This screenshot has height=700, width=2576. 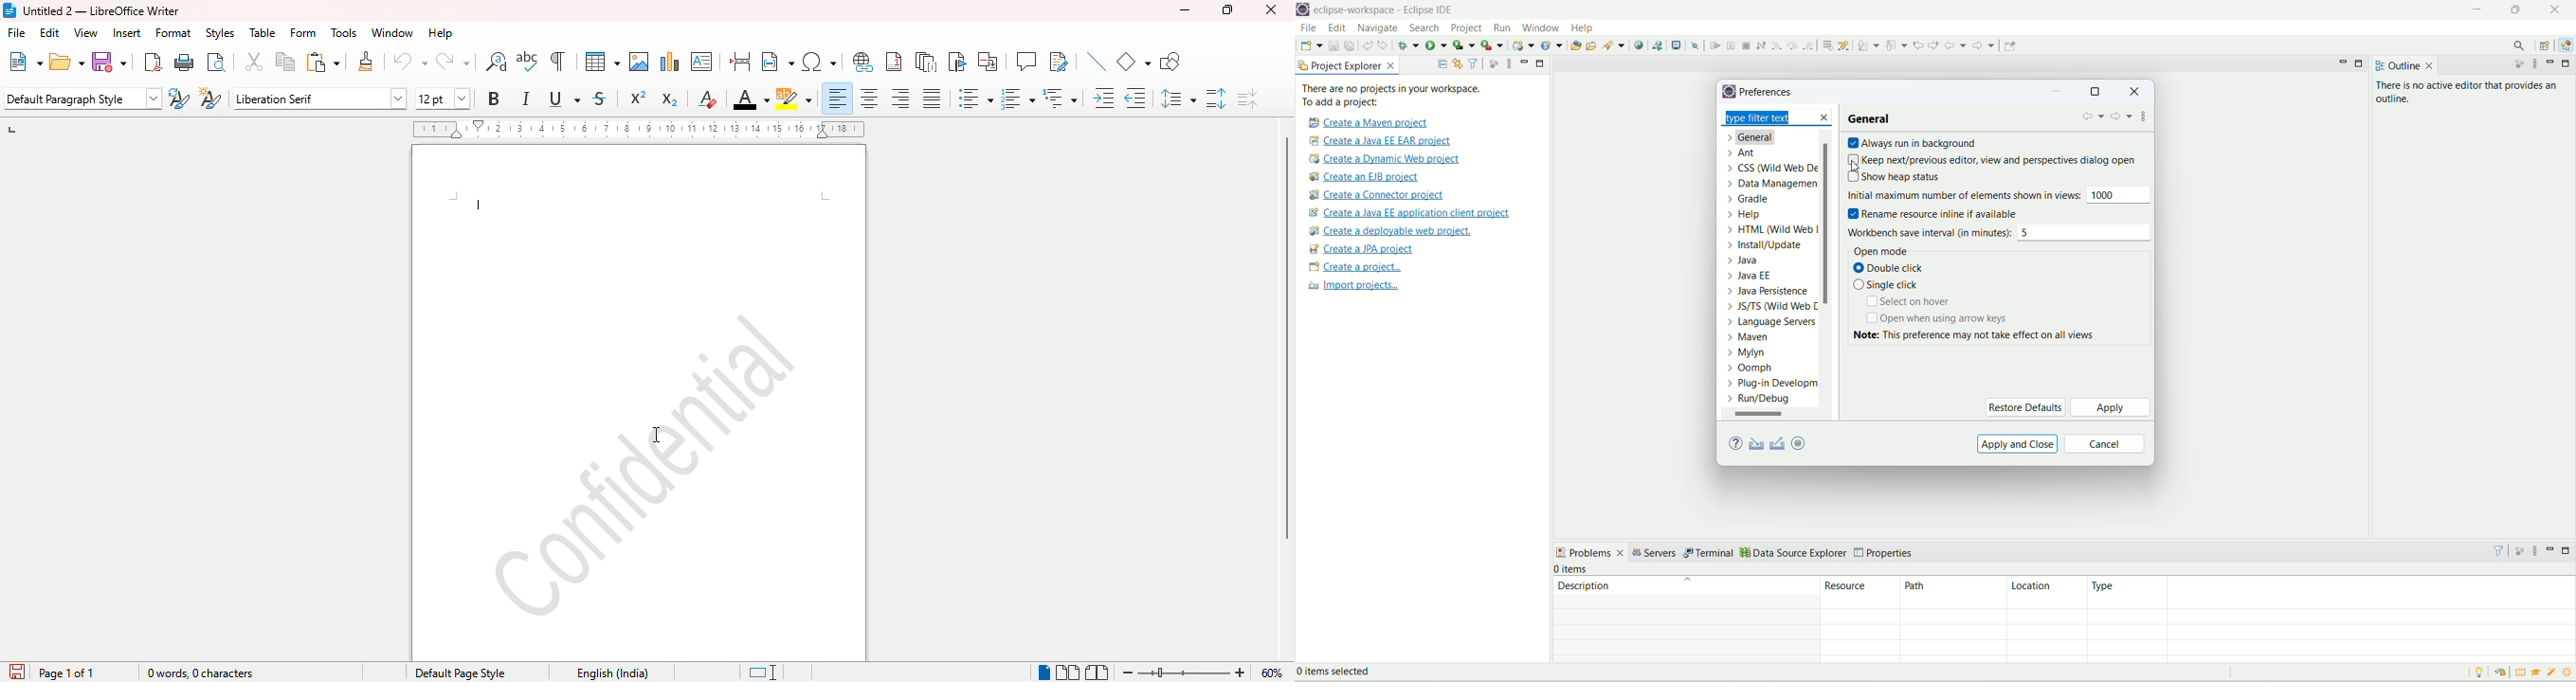 I want to click on data source explorer, so click(x=1794, y=554).